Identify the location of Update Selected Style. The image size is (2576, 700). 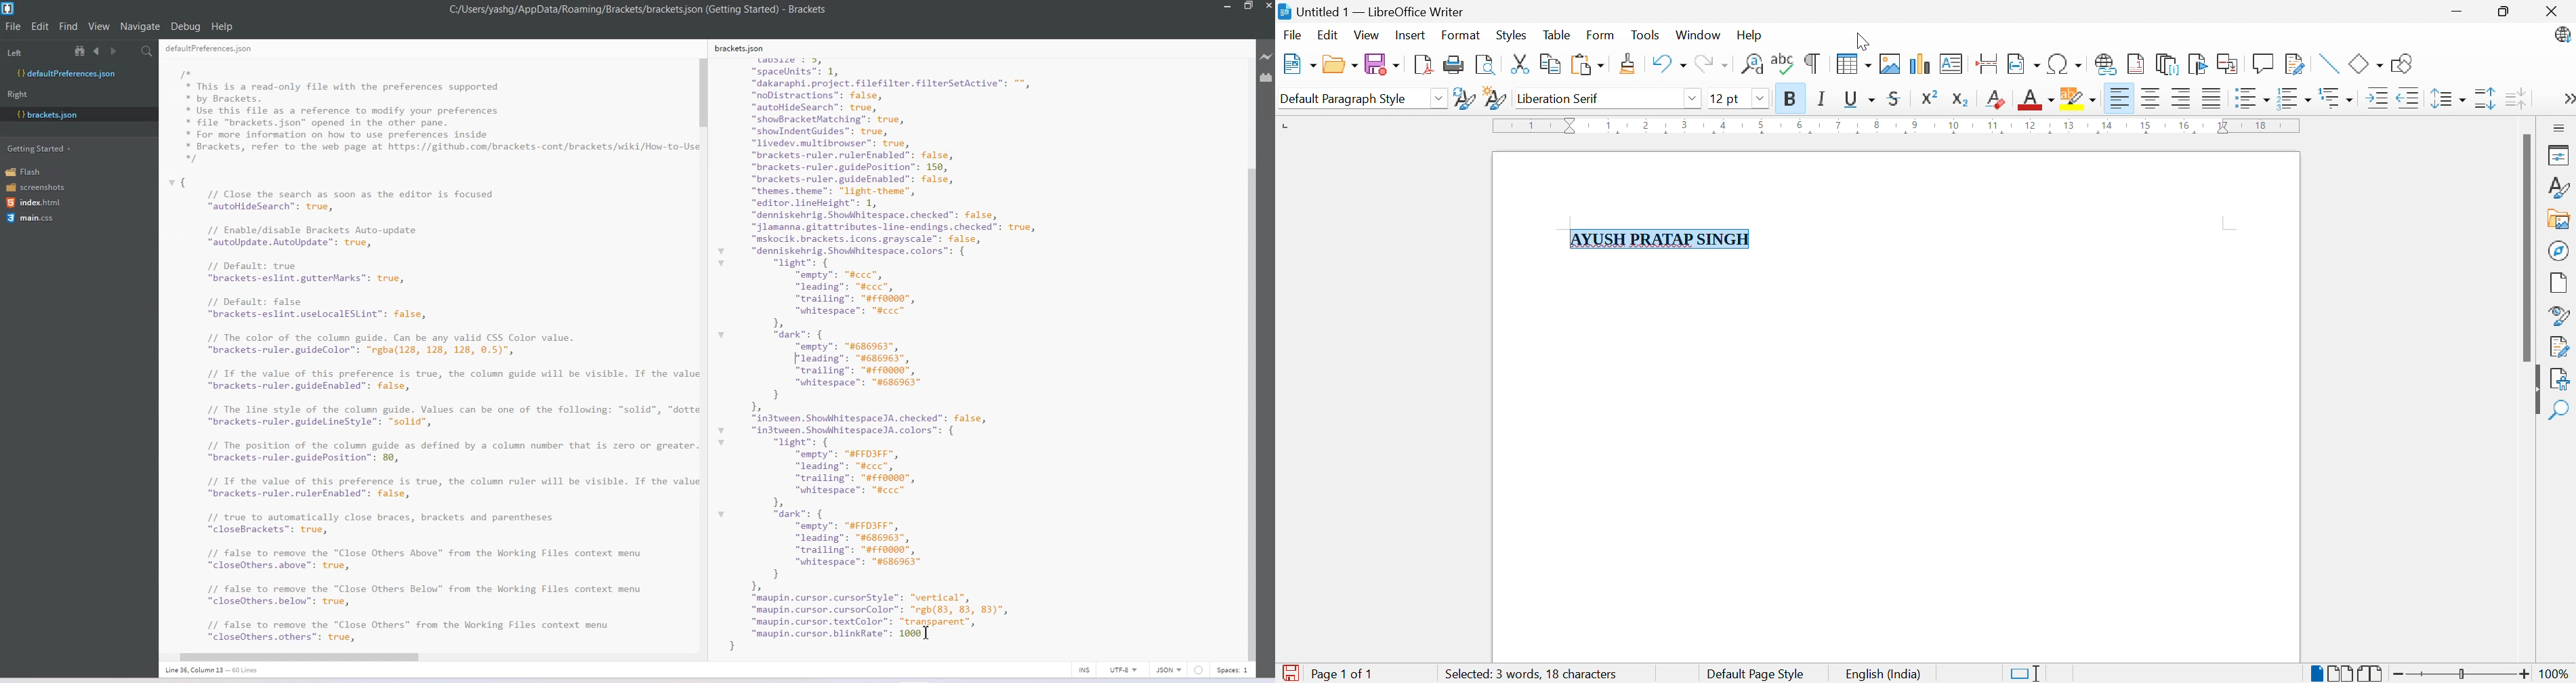
(1465, 98).